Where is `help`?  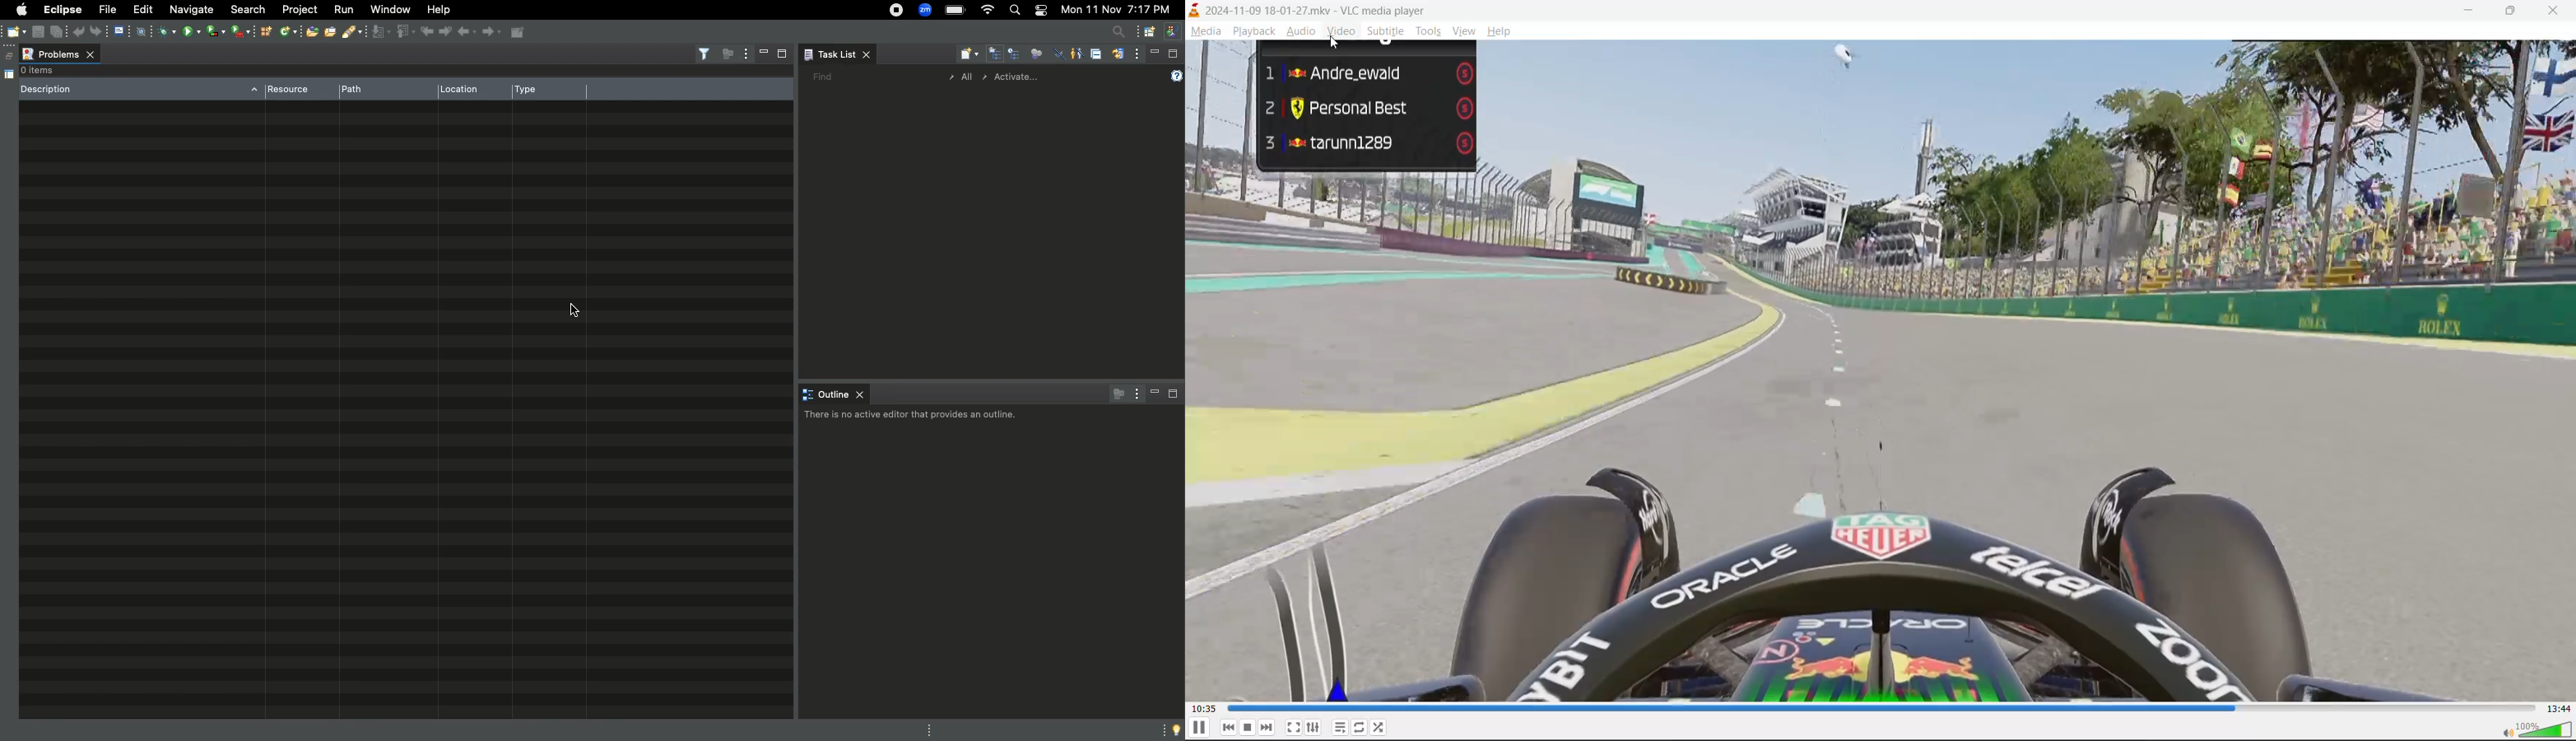 help is located at coordinates (1497, 30).